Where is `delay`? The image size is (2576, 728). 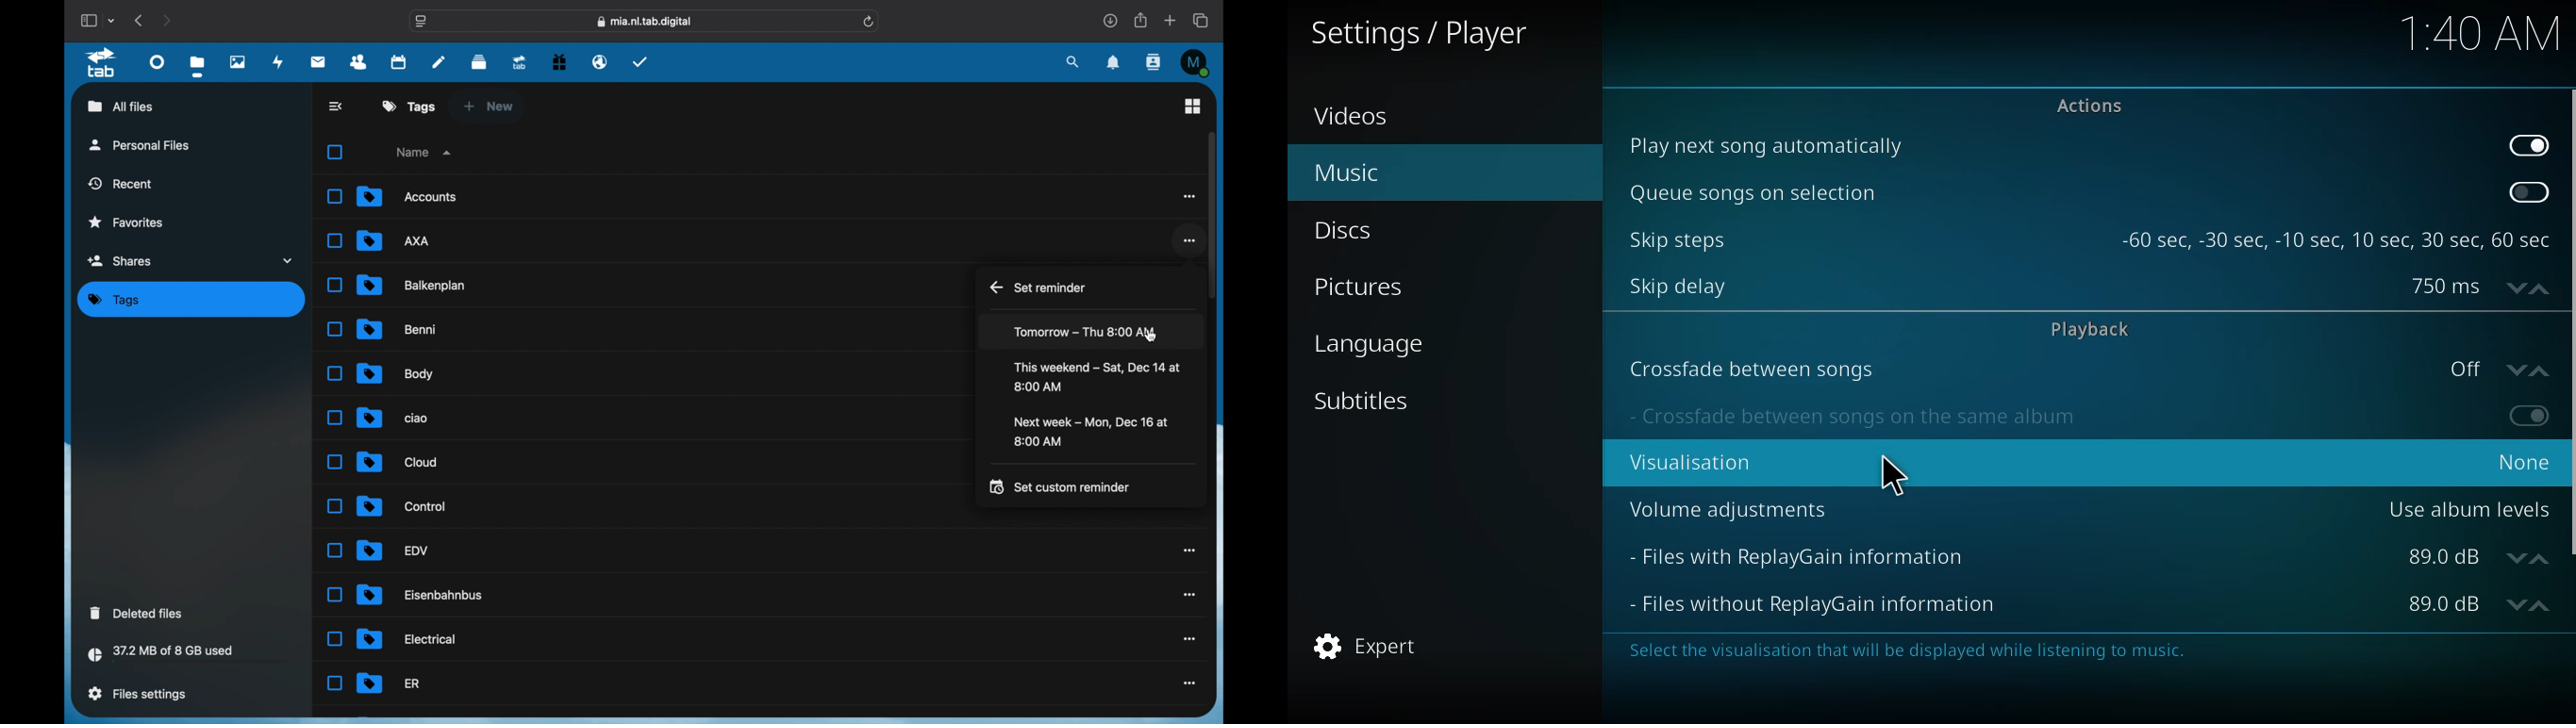 delay is located at coordinates (2471, 286).